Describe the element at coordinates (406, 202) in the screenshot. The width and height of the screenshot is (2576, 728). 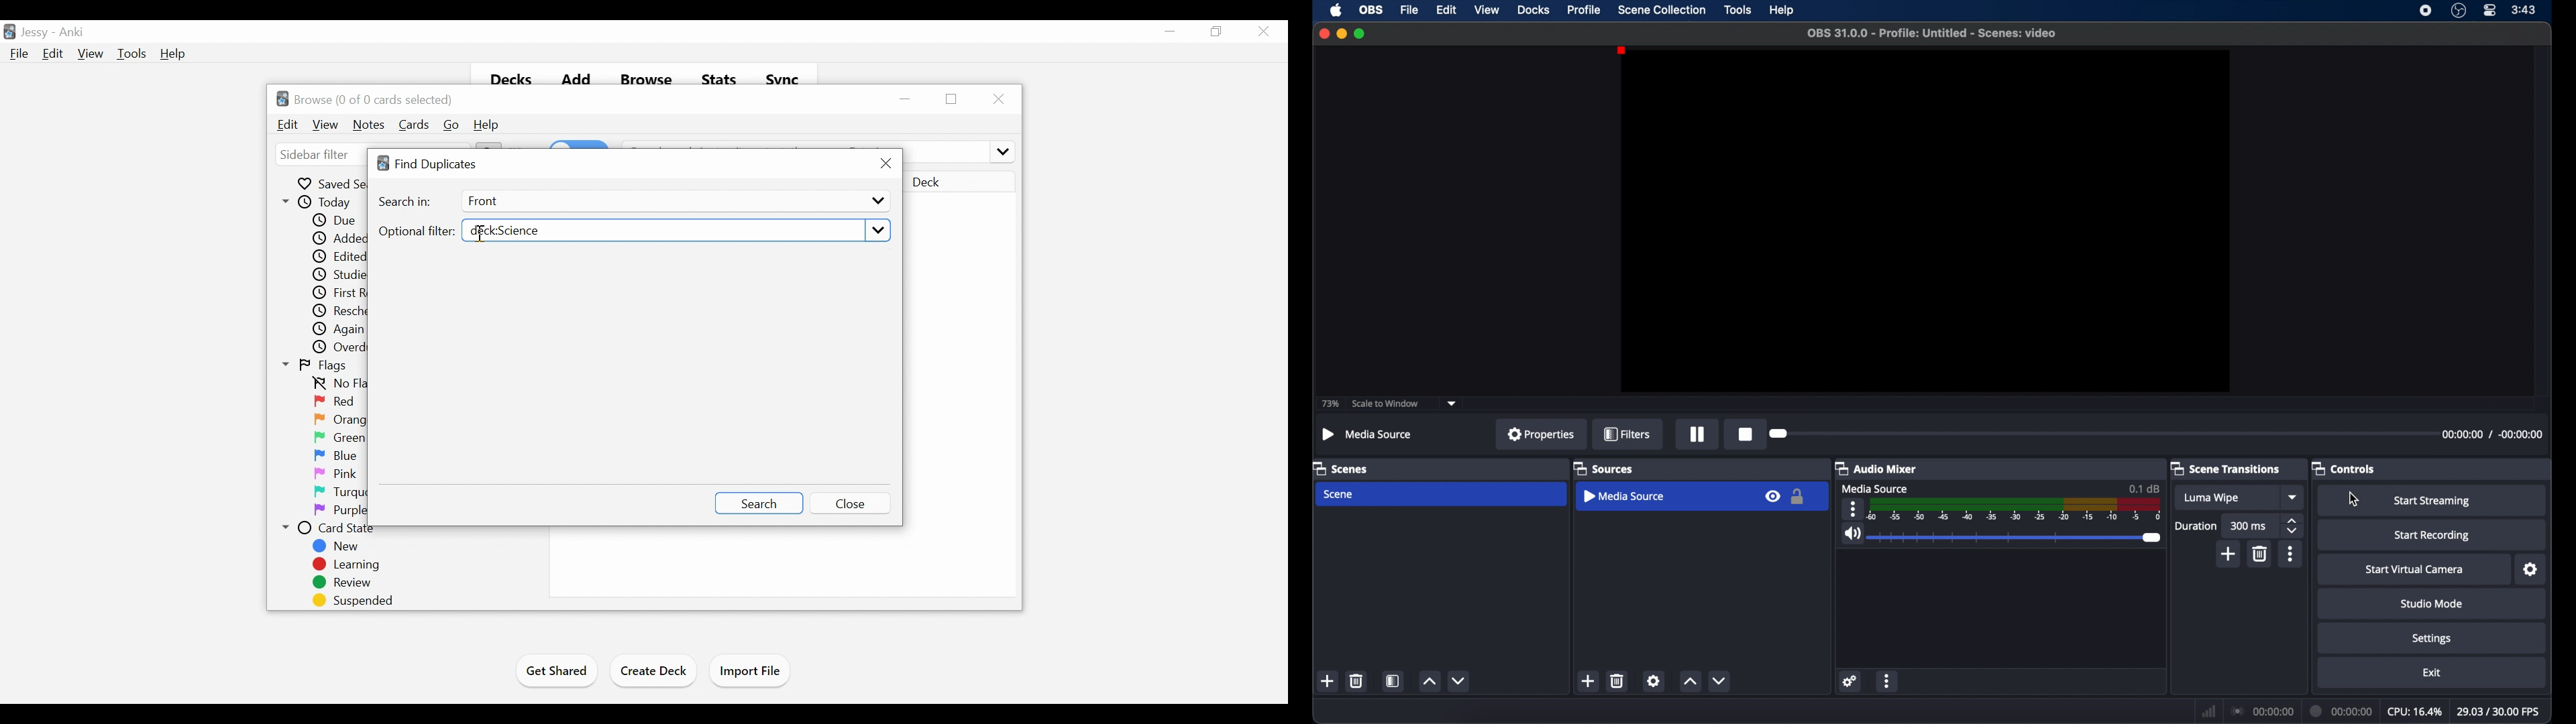
I see `Search In` at that location.